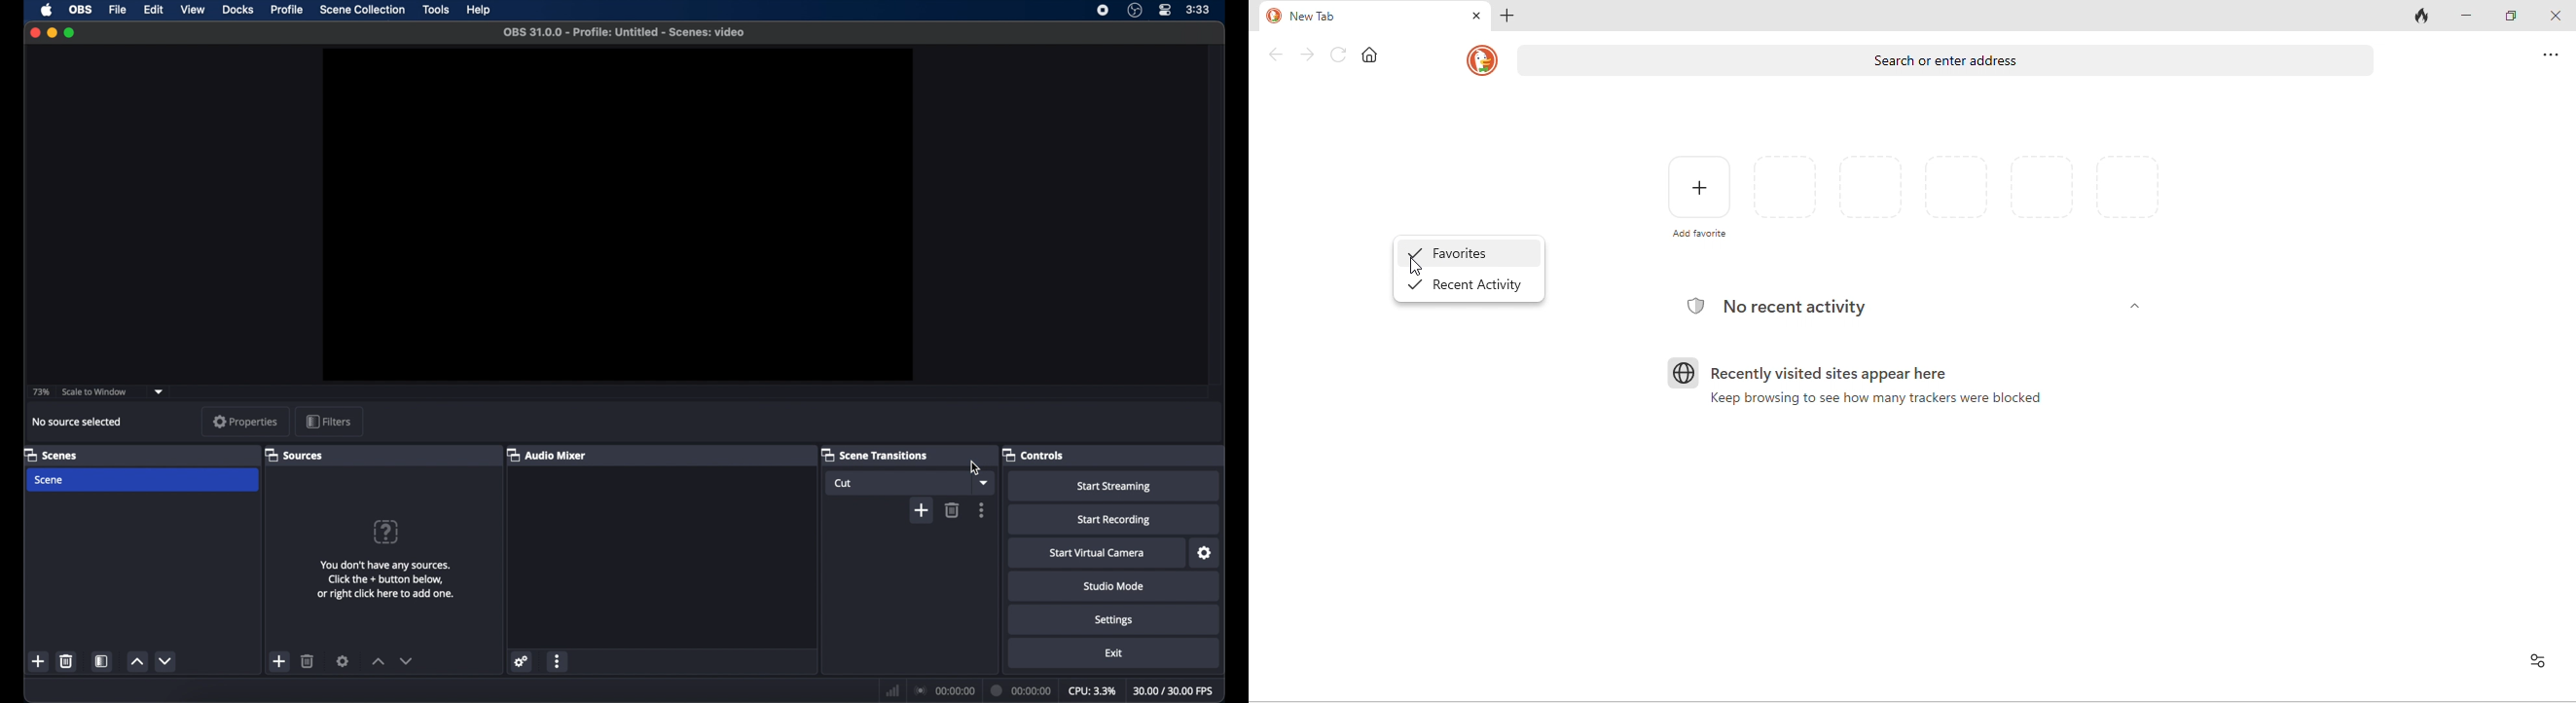 The width and height of the screenshot is (2576, 728). What do you see at coordinates (159, 391) in the screenshot?
I see `dropdown` at bounding box center [159, 391].